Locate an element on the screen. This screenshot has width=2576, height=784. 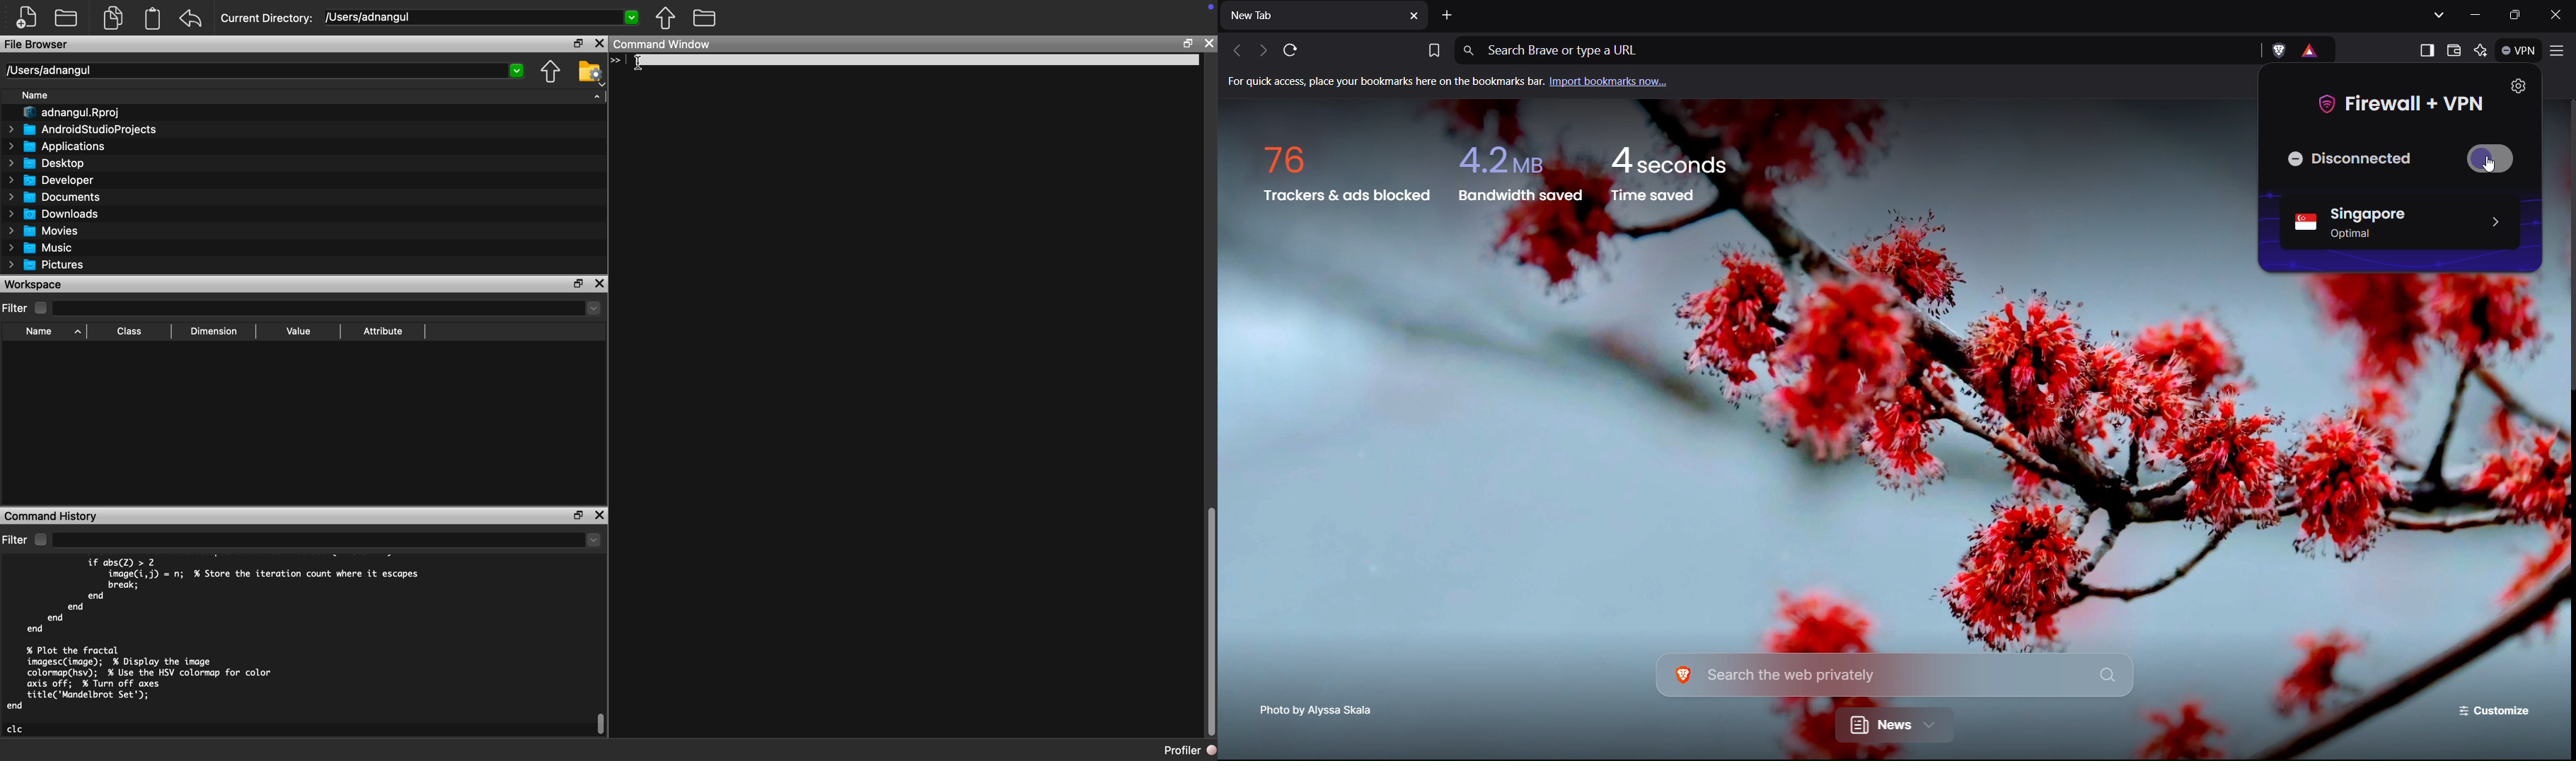
Music is located at coordinates (42, 249).